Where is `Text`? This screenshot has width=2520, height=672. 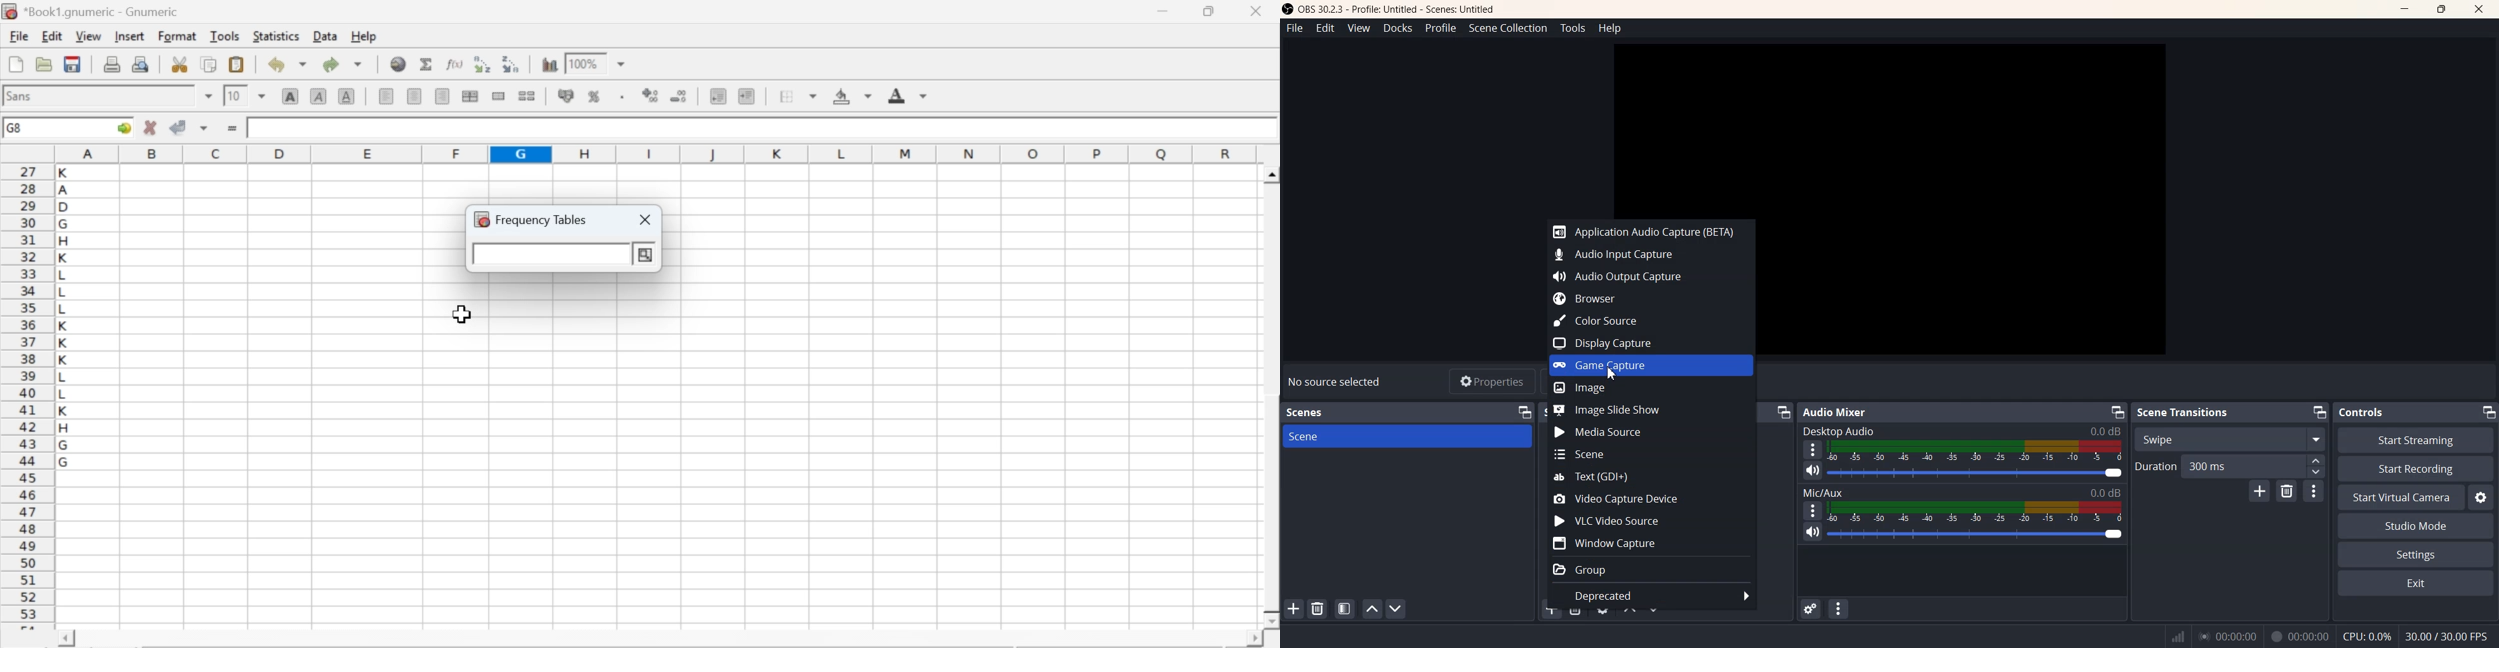
Text is located at coordinates (1308, 413).